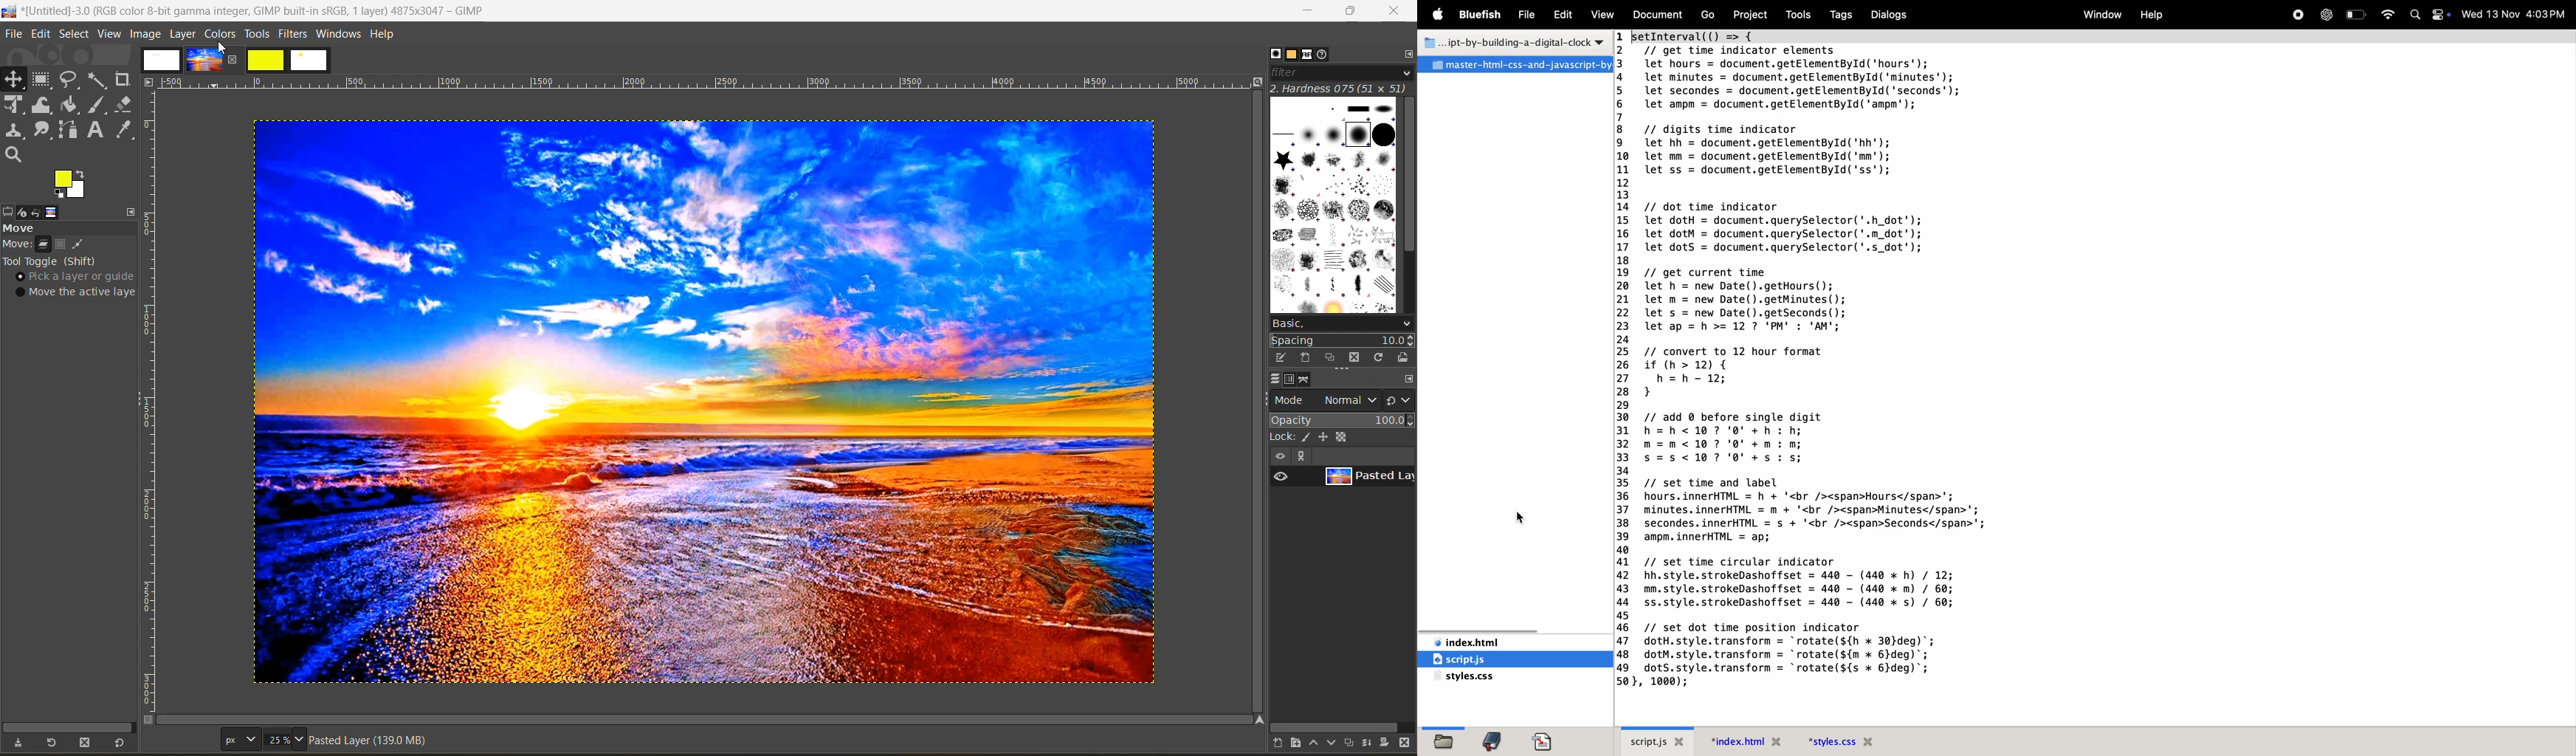 Image resolution: width=2576 pixels, height=756 pixels. What do you see at coordinates (1656, 15) in the screenshot?
I see `Document` at bounding box center [1656, 15].